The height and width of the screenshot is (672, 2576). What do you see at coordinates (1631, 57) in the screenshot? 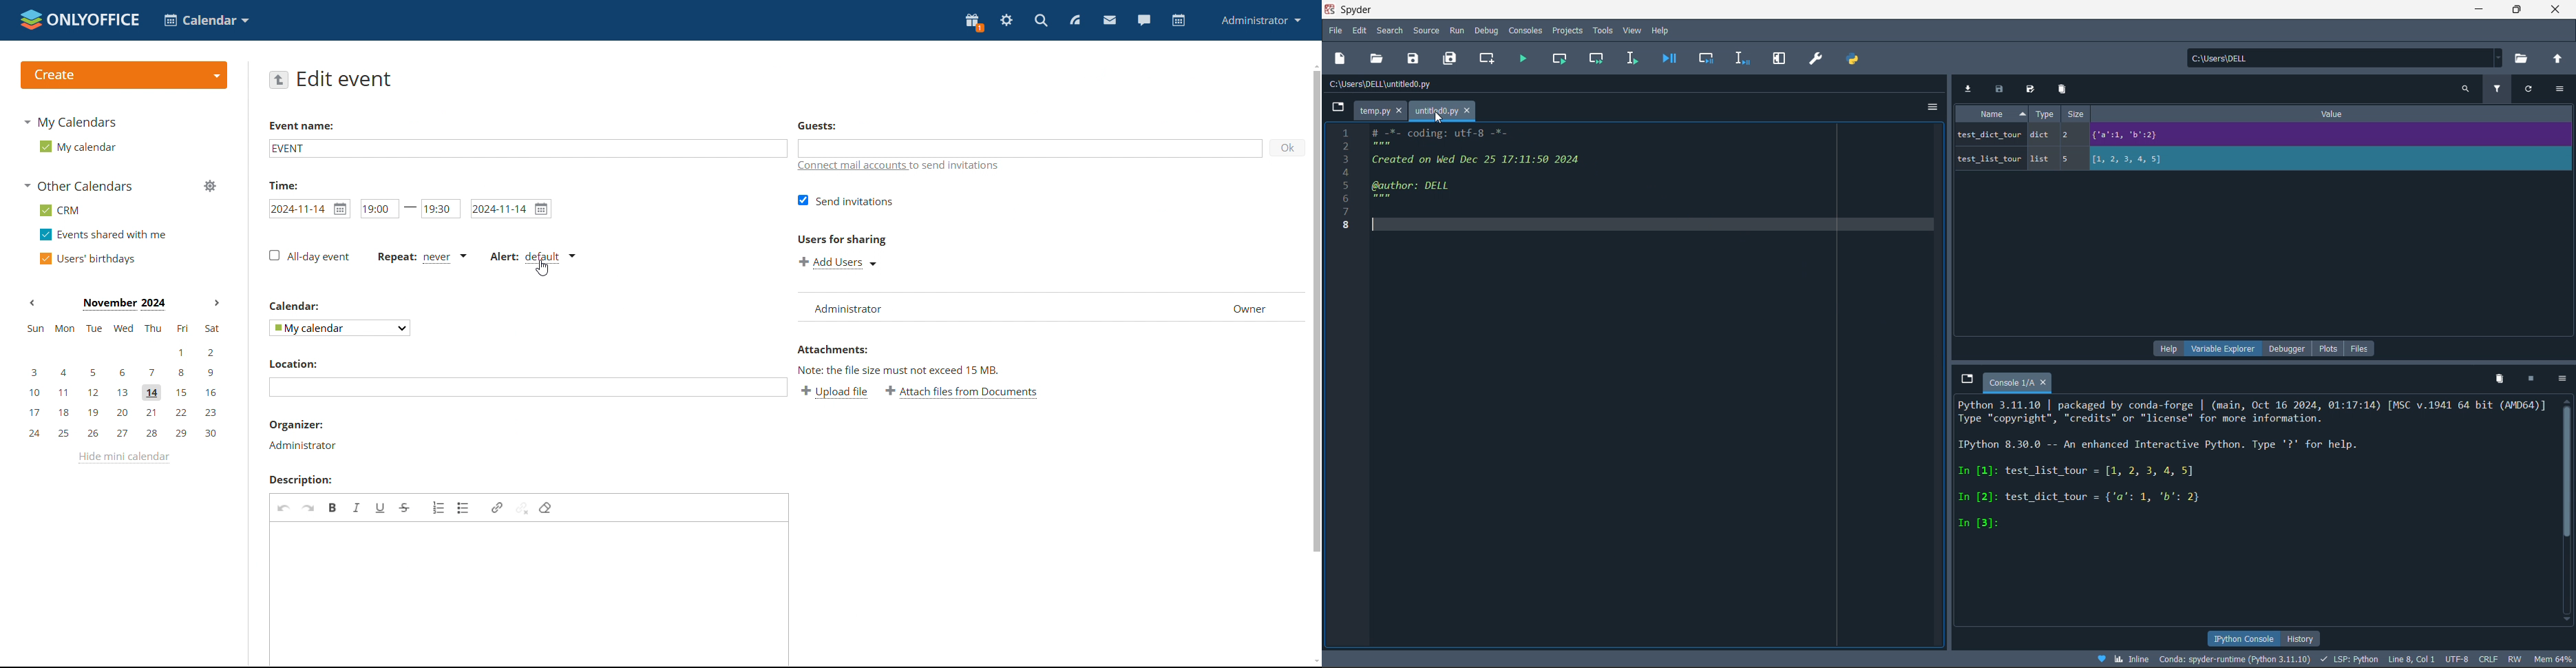
I see `run line` at bounding box center [1631, 57].